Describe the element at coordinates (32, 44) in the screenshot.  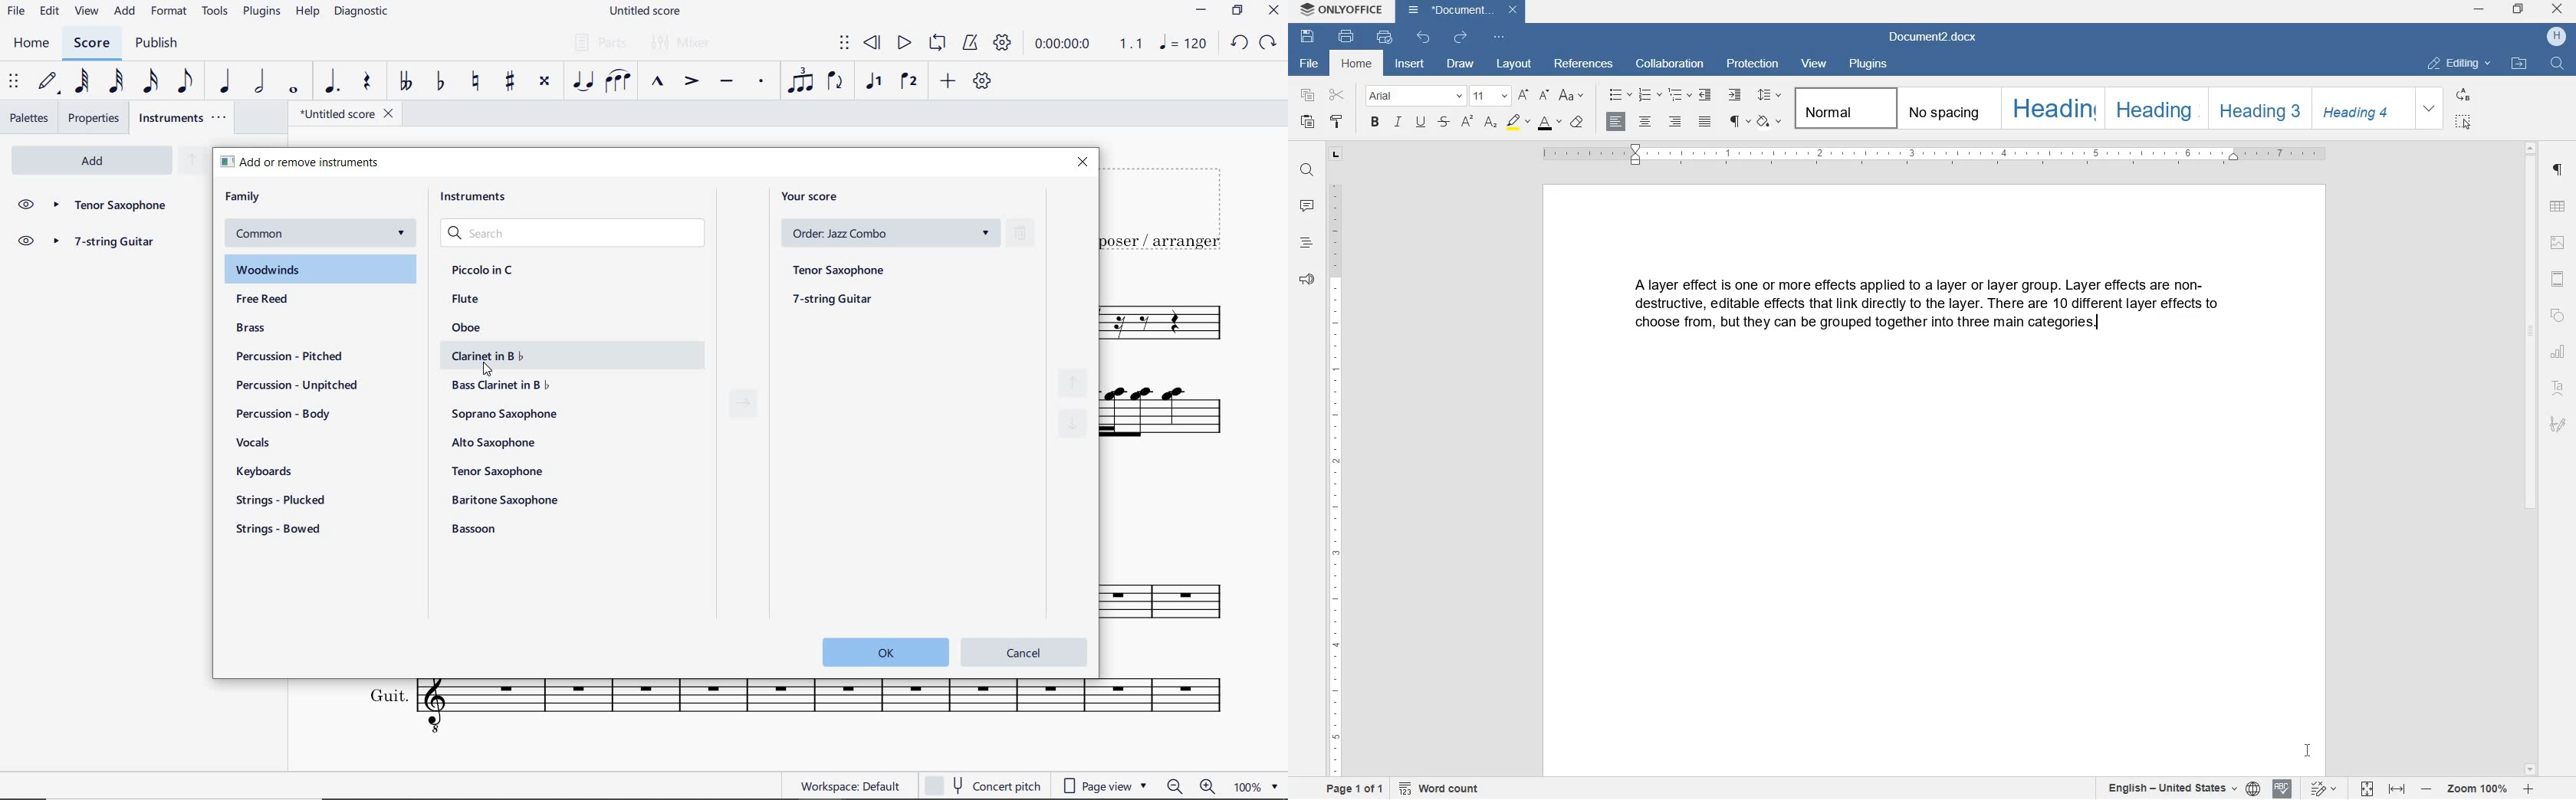
I see `HOME` at that location.